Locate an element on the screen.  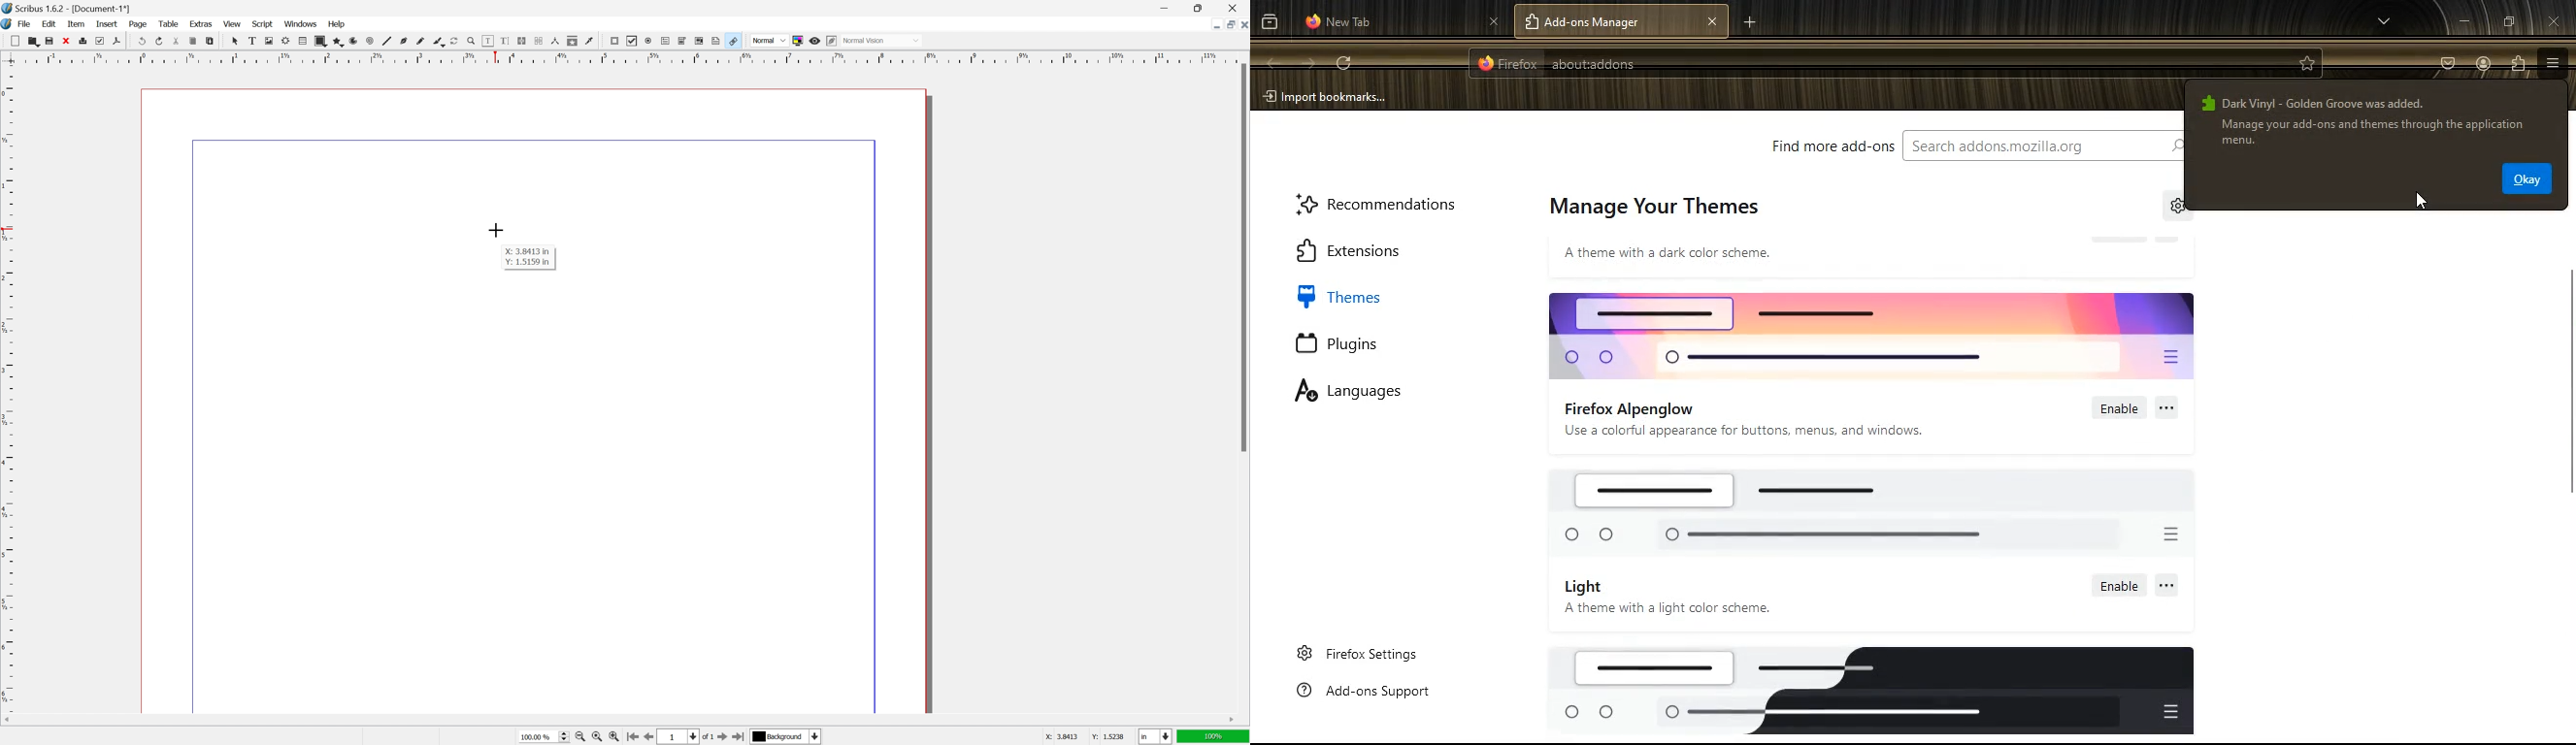
cut is located at coordinates (176, 41).